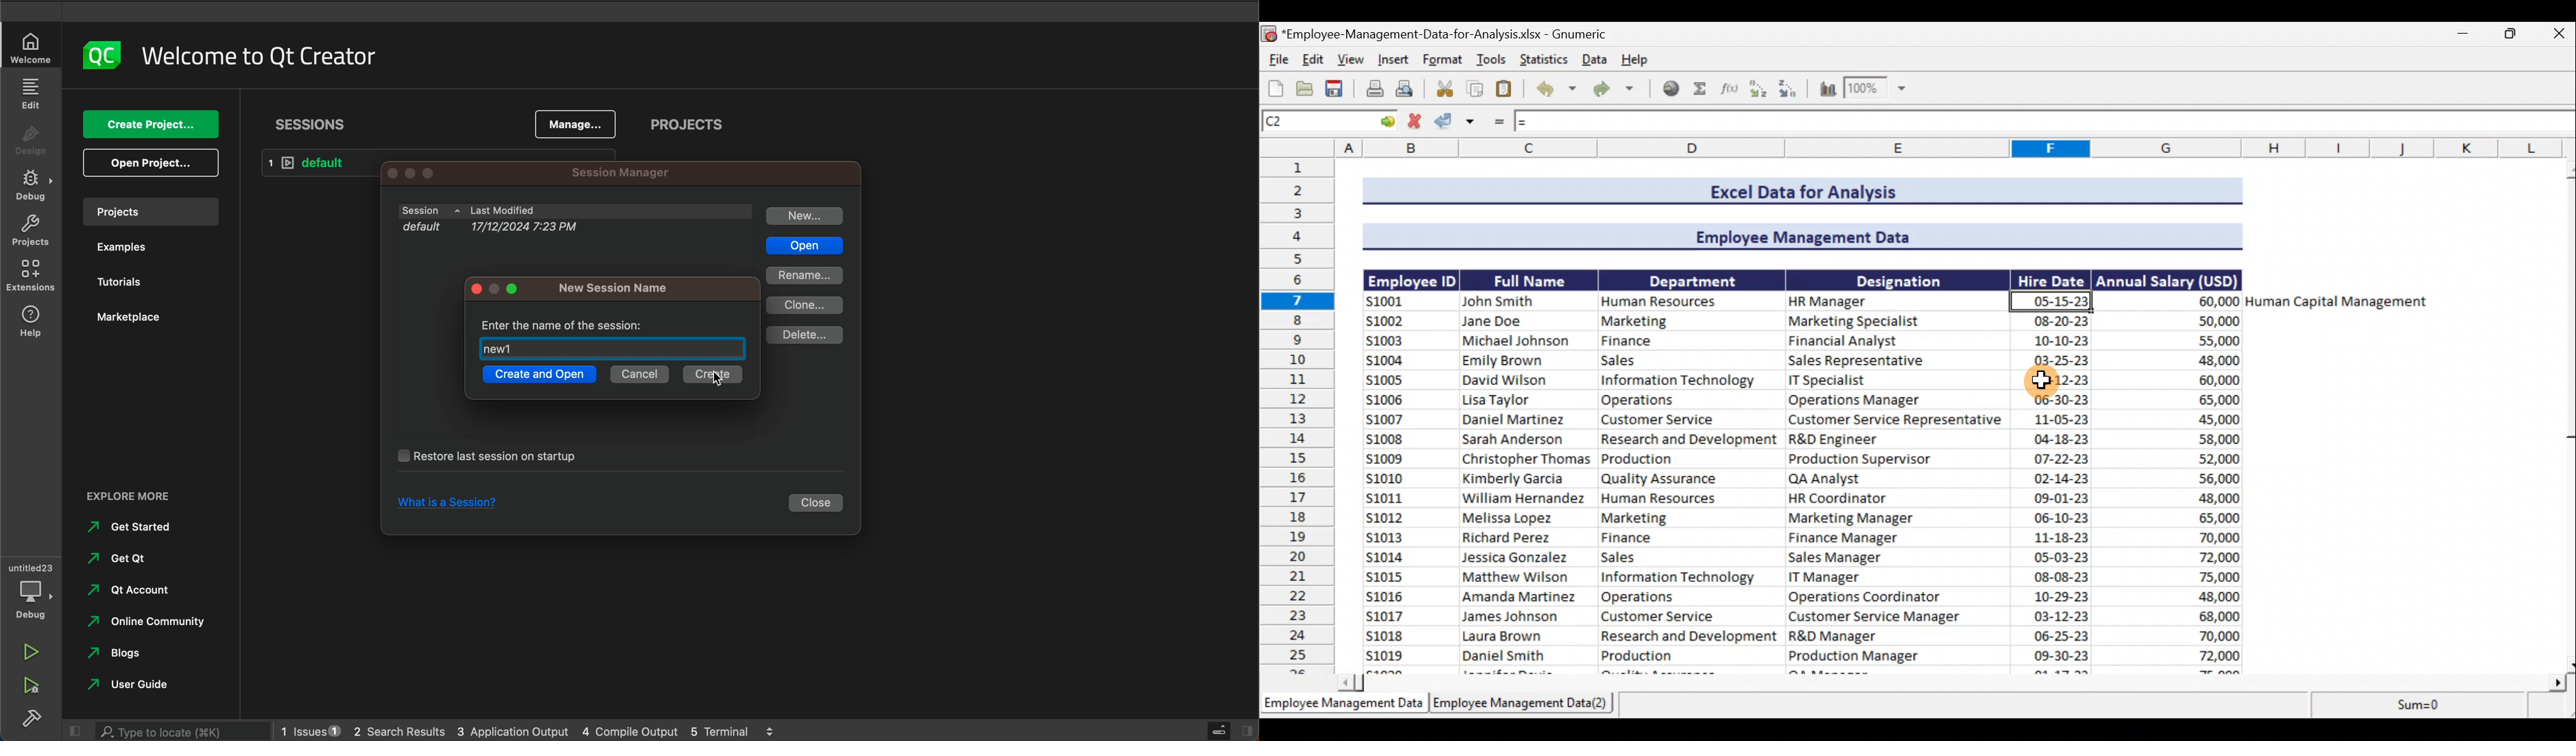  Describe the element at coordinates (1593, 62) in the screenshot. I see `Data` at that location.